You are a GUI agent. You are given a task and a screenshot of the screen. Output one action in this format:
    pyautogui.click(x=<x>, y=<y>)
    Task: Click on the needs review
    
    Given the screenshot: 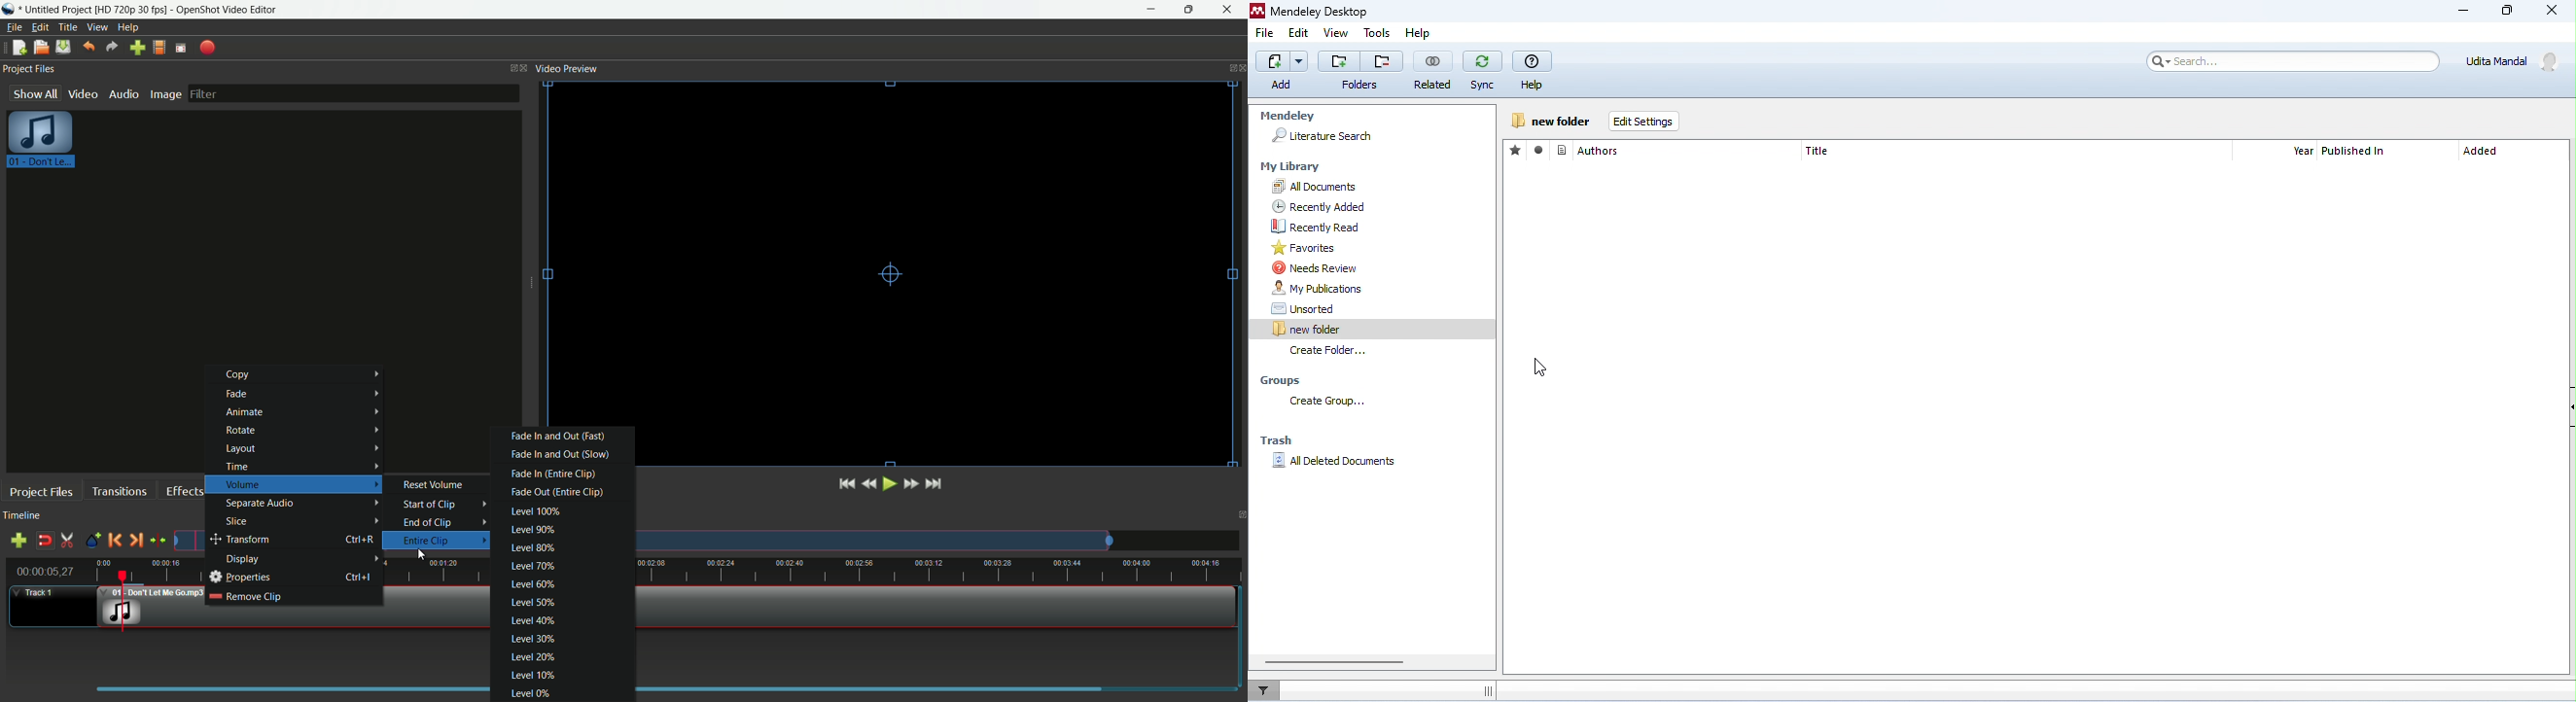 What is the action you would take?
    pyautogui.click(x=1382, y=267)
    